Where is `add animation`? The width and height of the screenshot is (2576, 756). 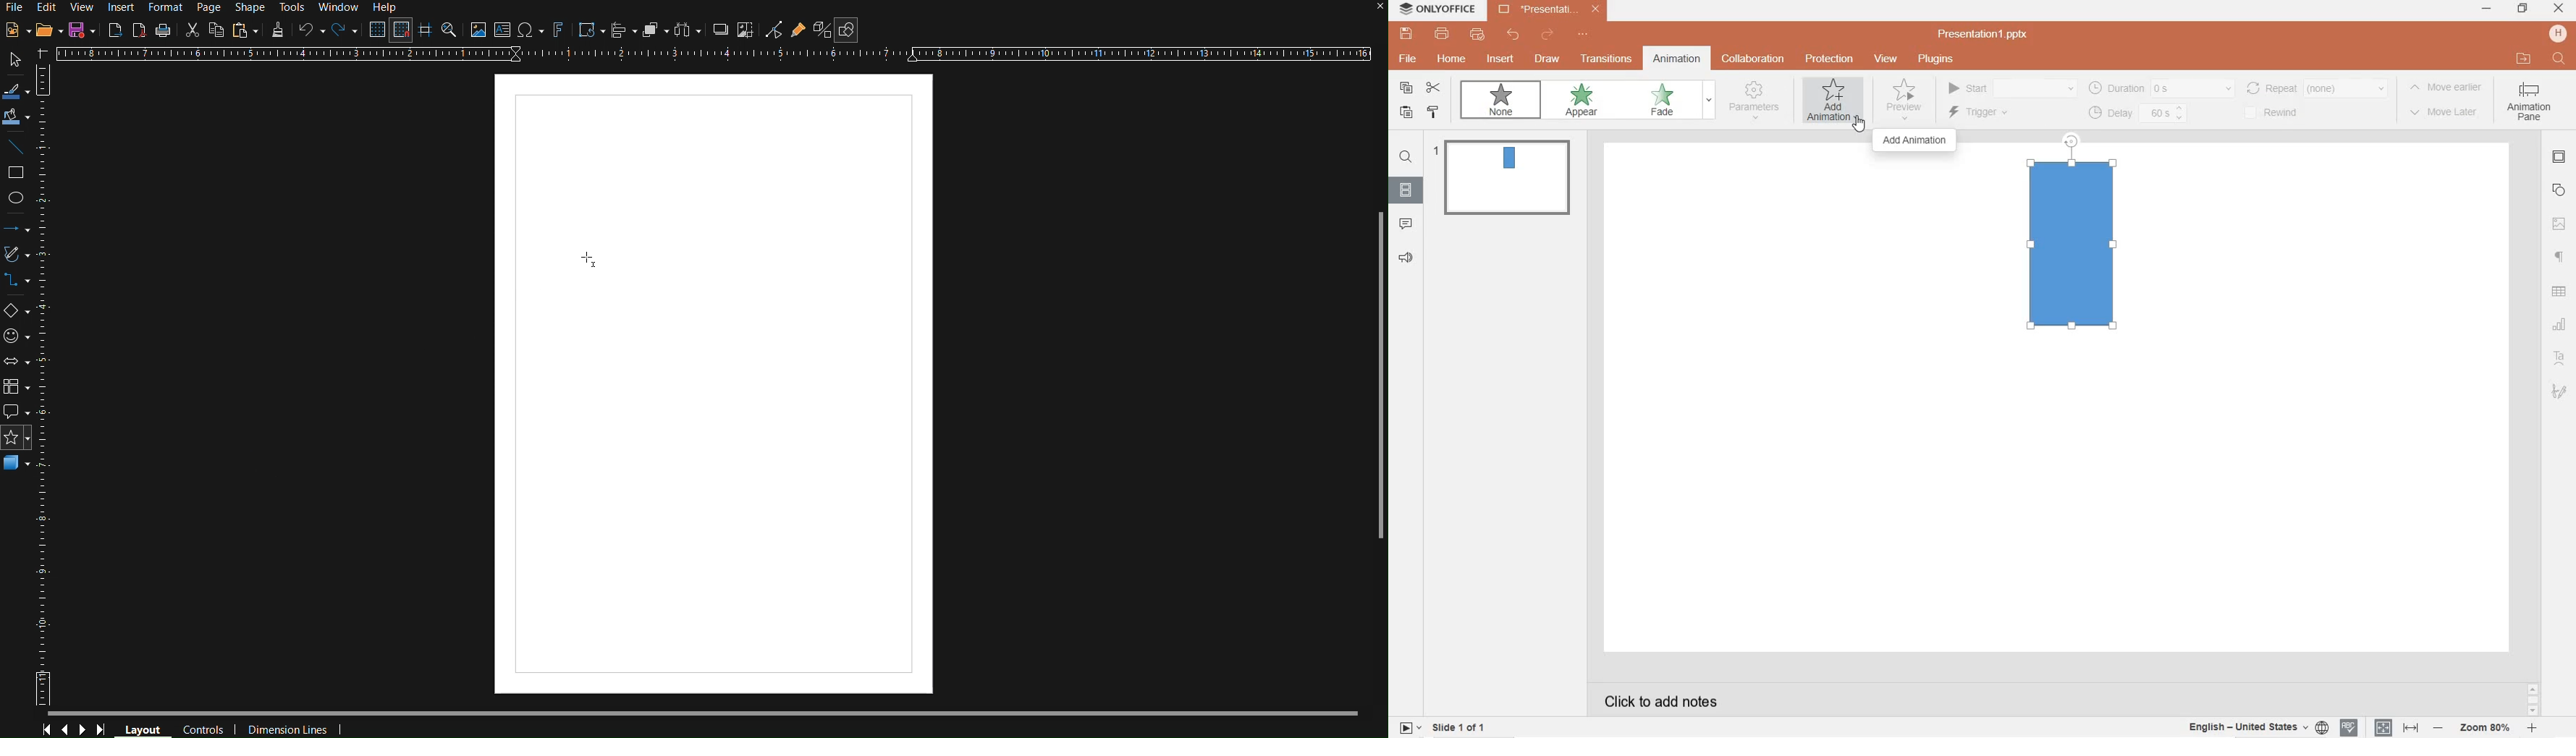
add animation is located at coordinates (1915, 142).